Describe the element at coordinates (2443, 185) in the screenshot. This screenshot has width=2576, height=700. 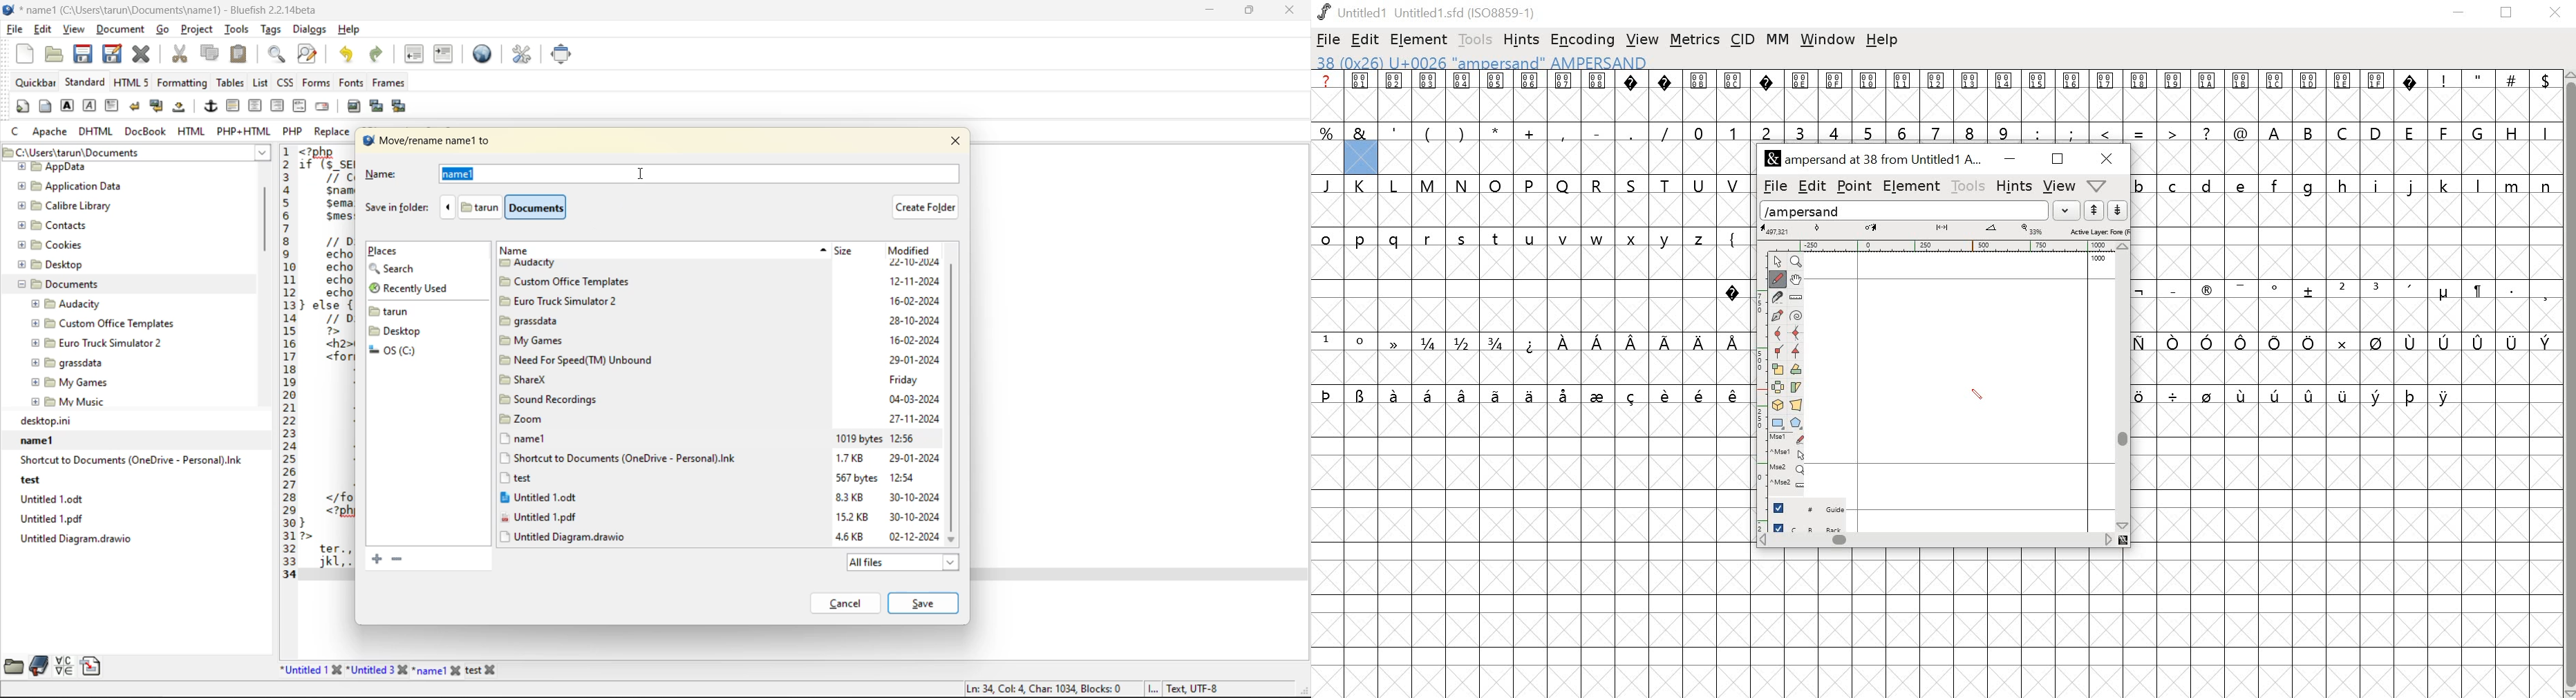
I see `k` at that location.